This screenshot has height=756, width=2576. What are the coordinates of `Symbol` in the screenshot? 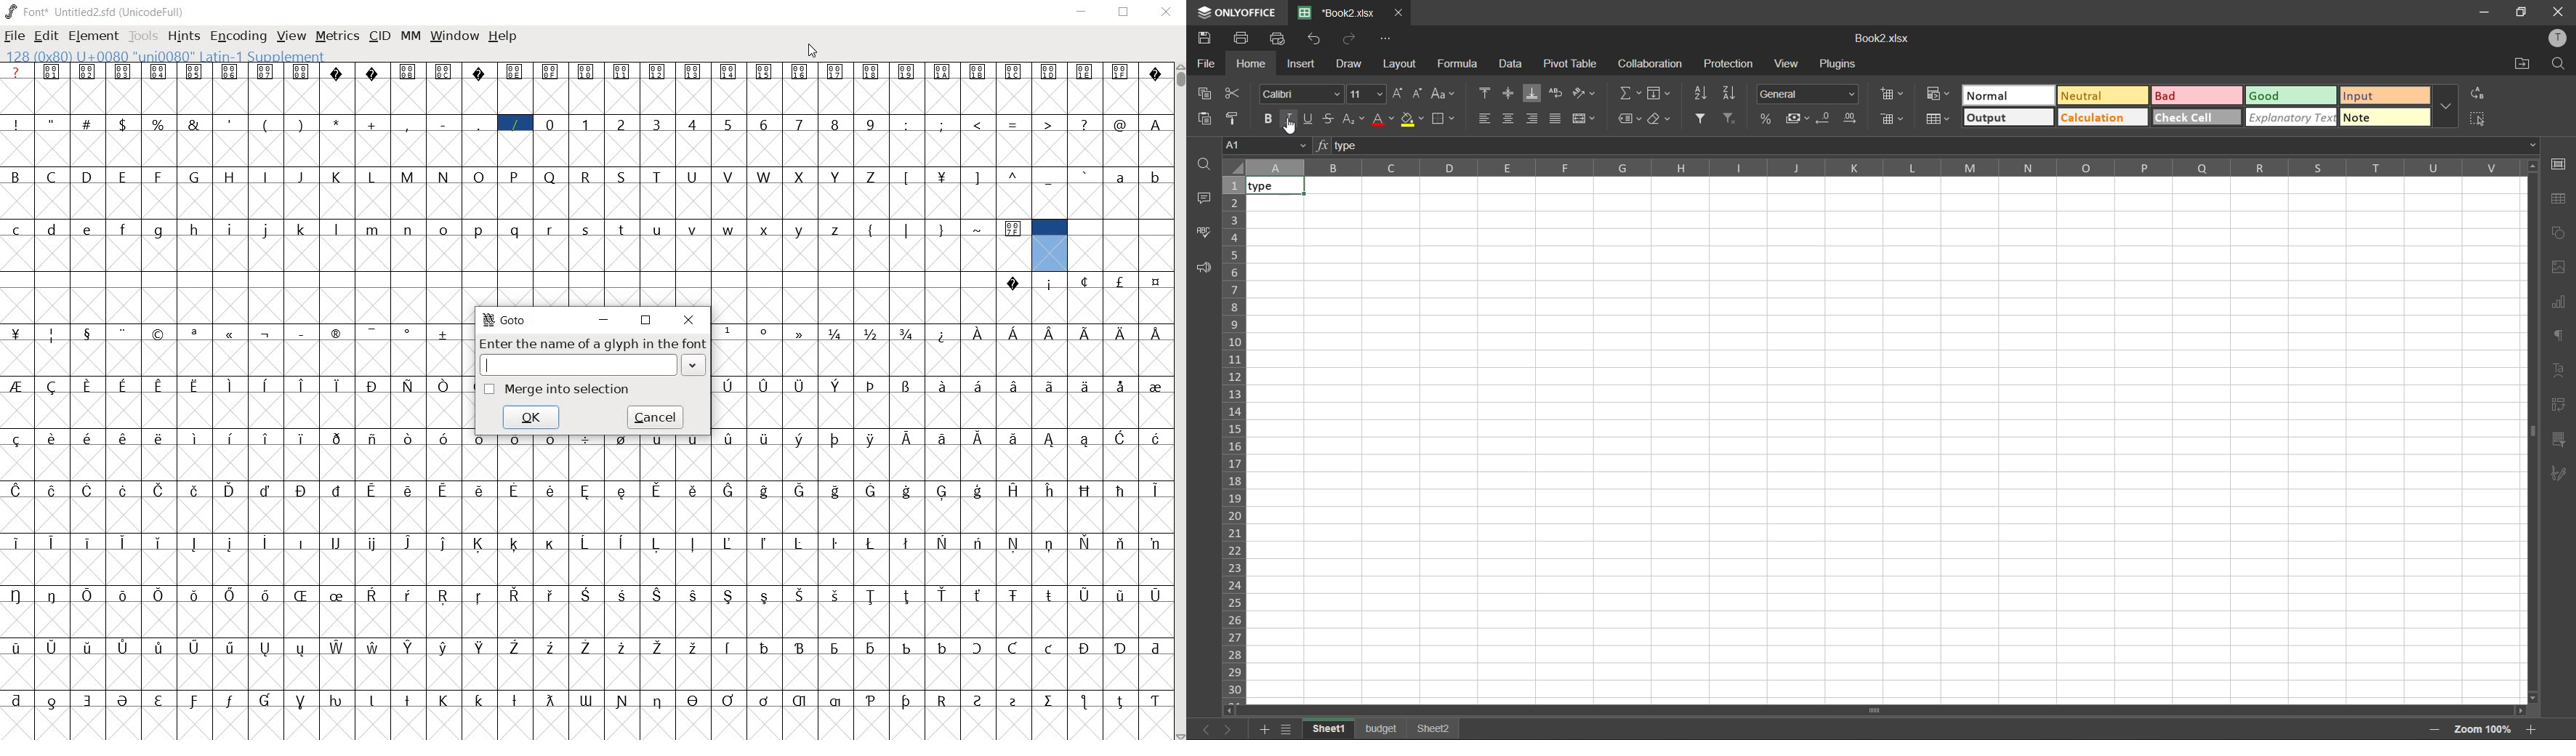 It's located at (763, 595).